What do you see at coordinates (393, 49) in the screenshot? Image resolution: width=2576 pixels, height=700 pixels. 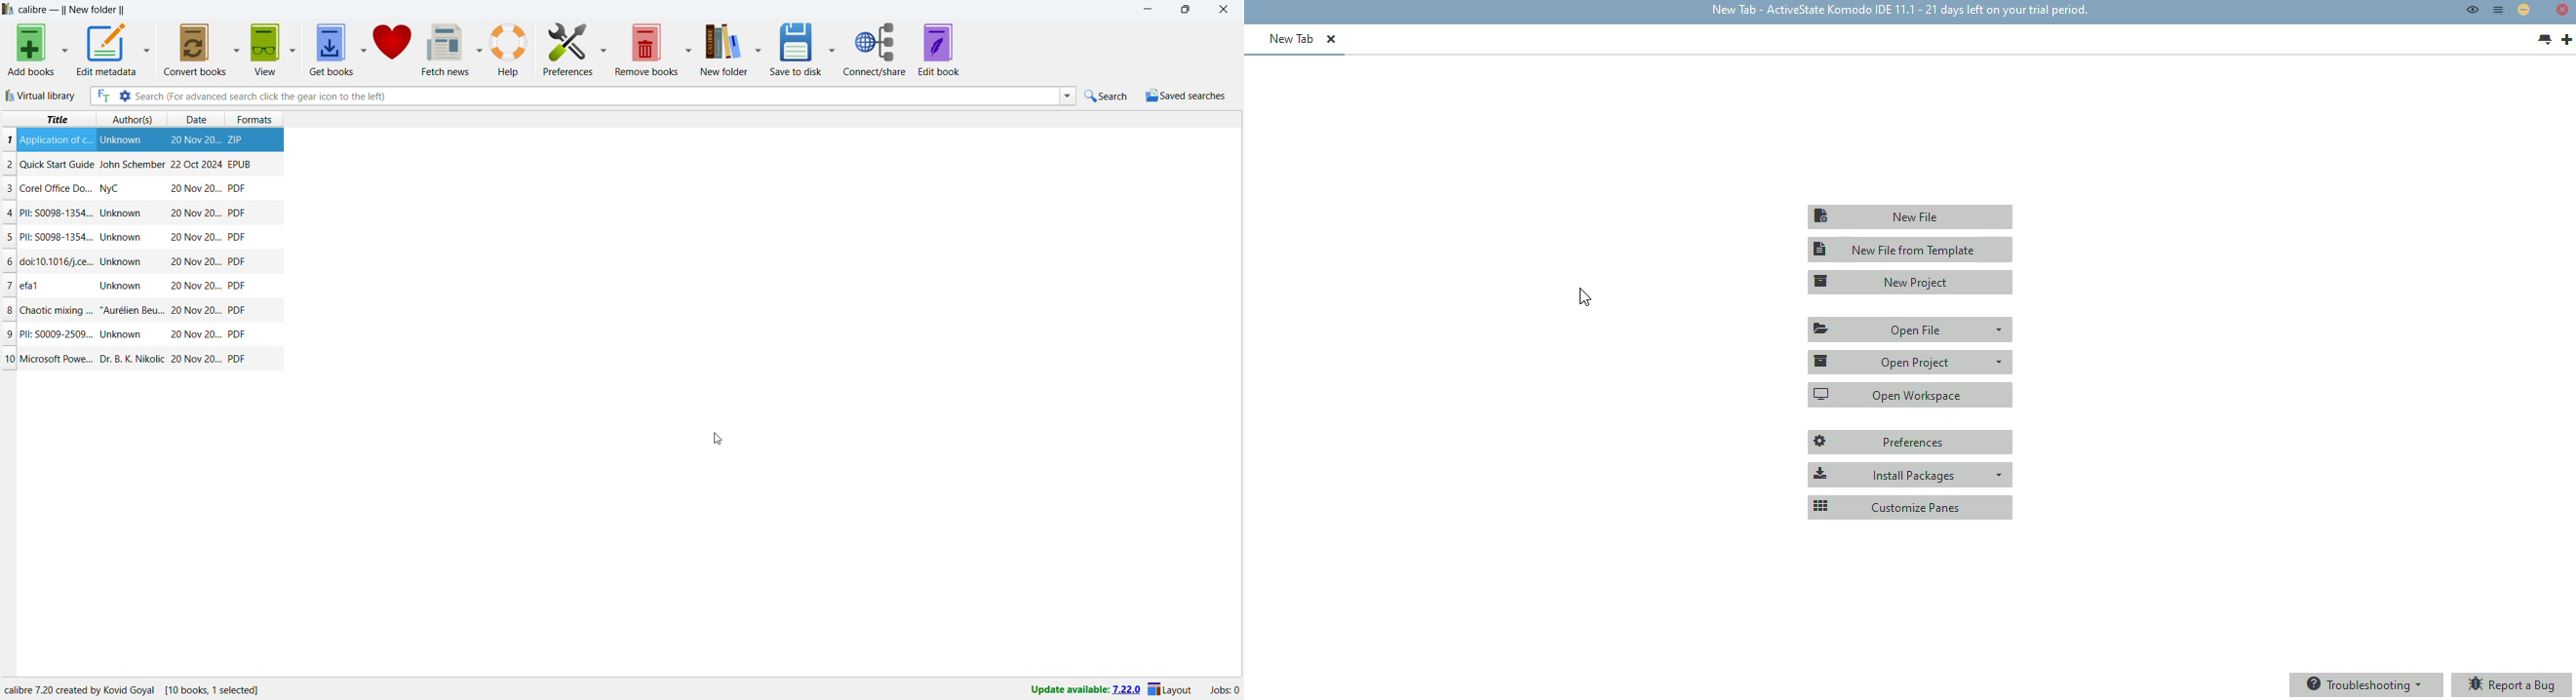 I see `donate to calibre` at bounding box center [393, 49].